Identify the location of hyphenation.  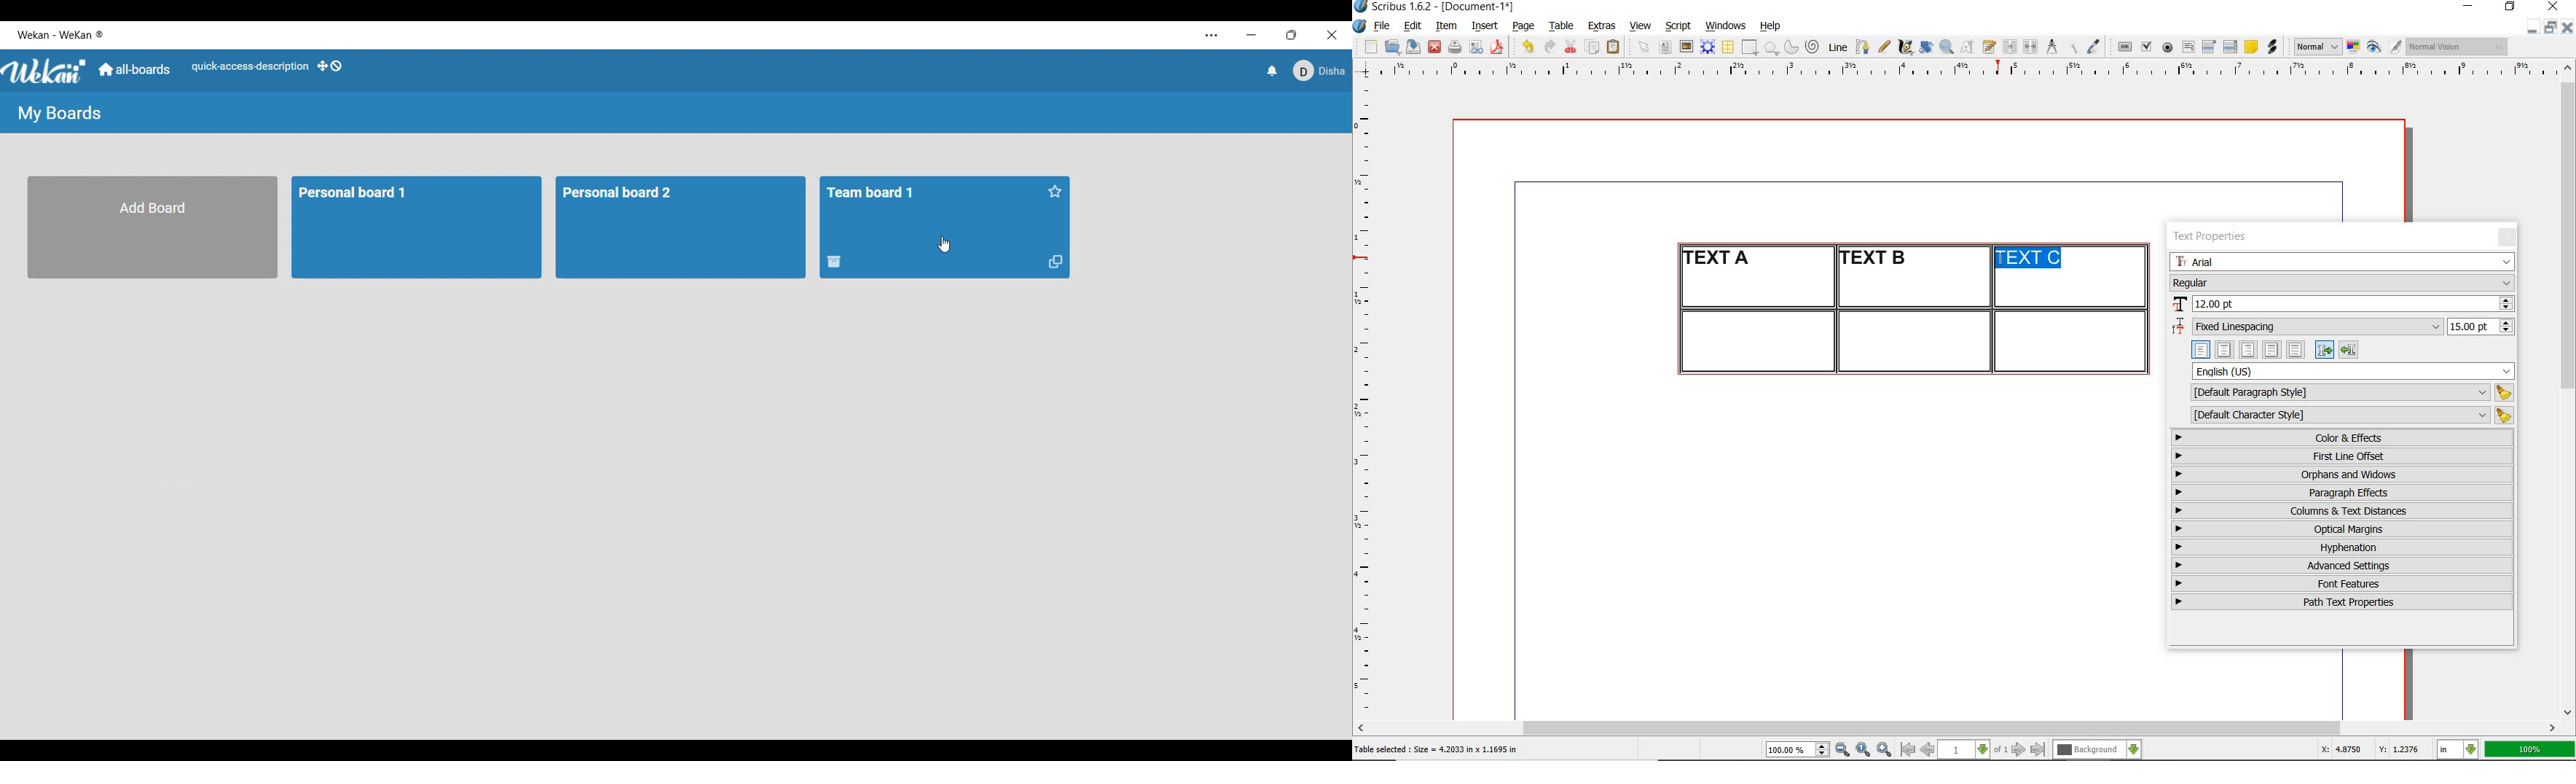
(2342, 547).